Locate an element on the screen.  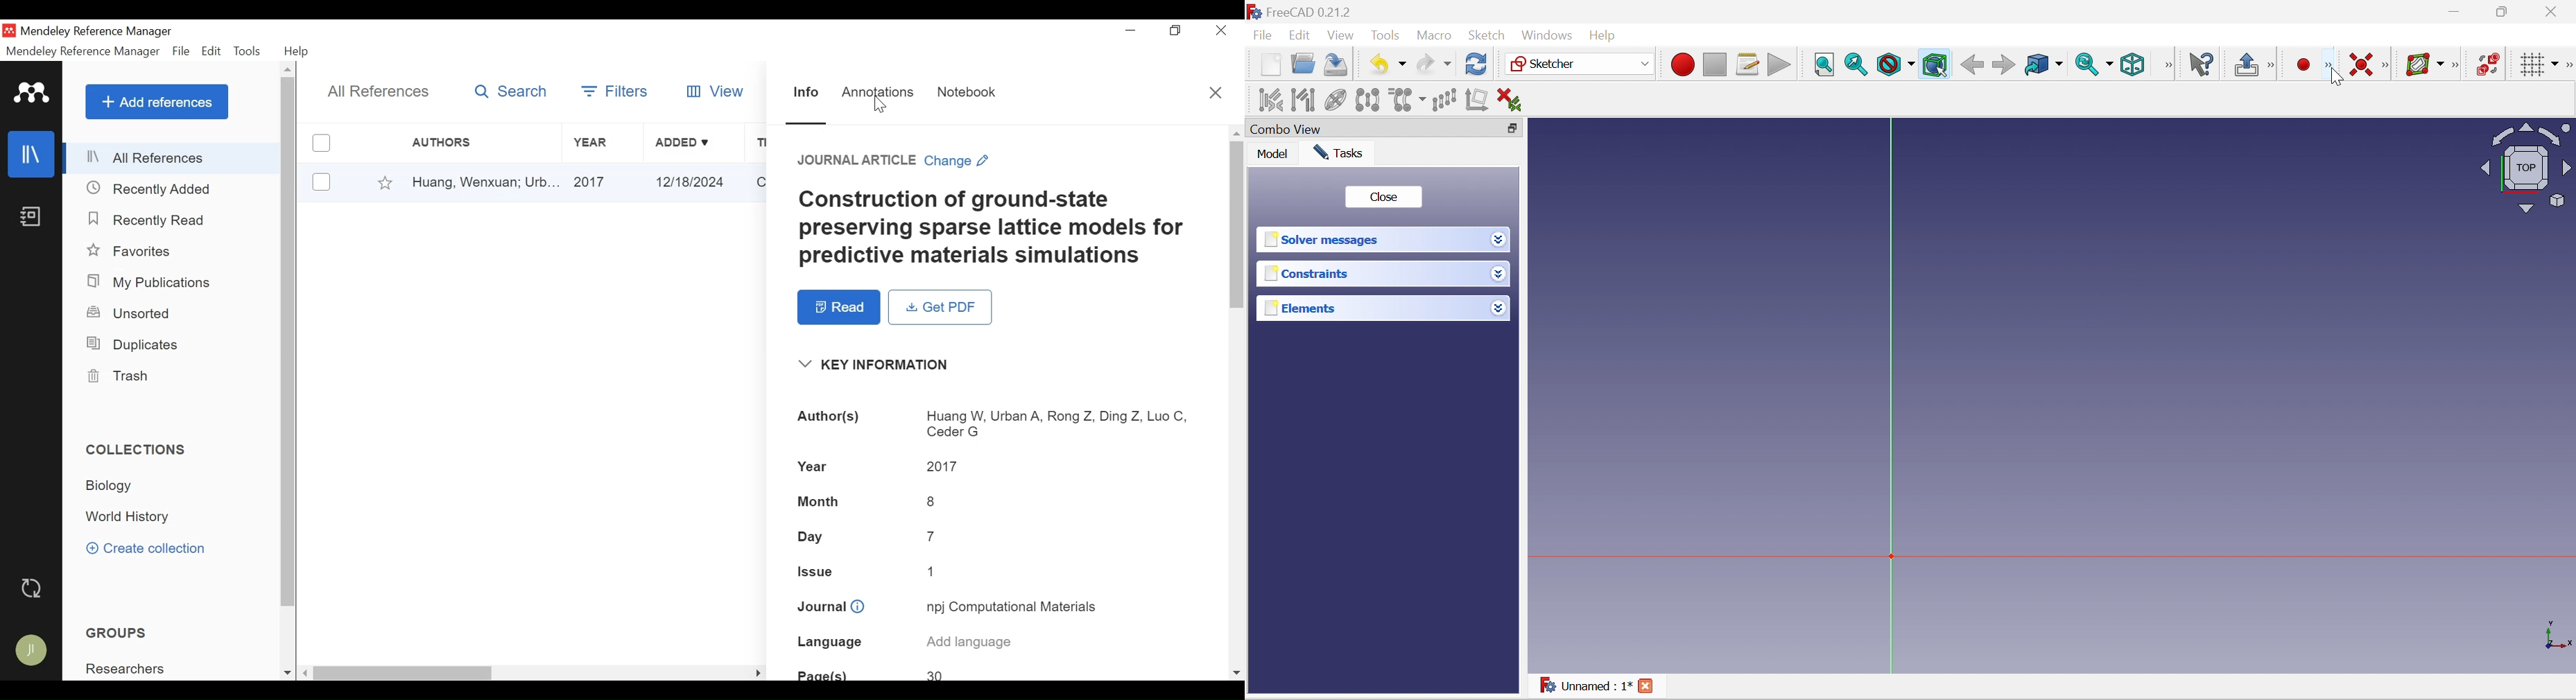
[Sketcher constraints] is located at coordinates (2385, 66).